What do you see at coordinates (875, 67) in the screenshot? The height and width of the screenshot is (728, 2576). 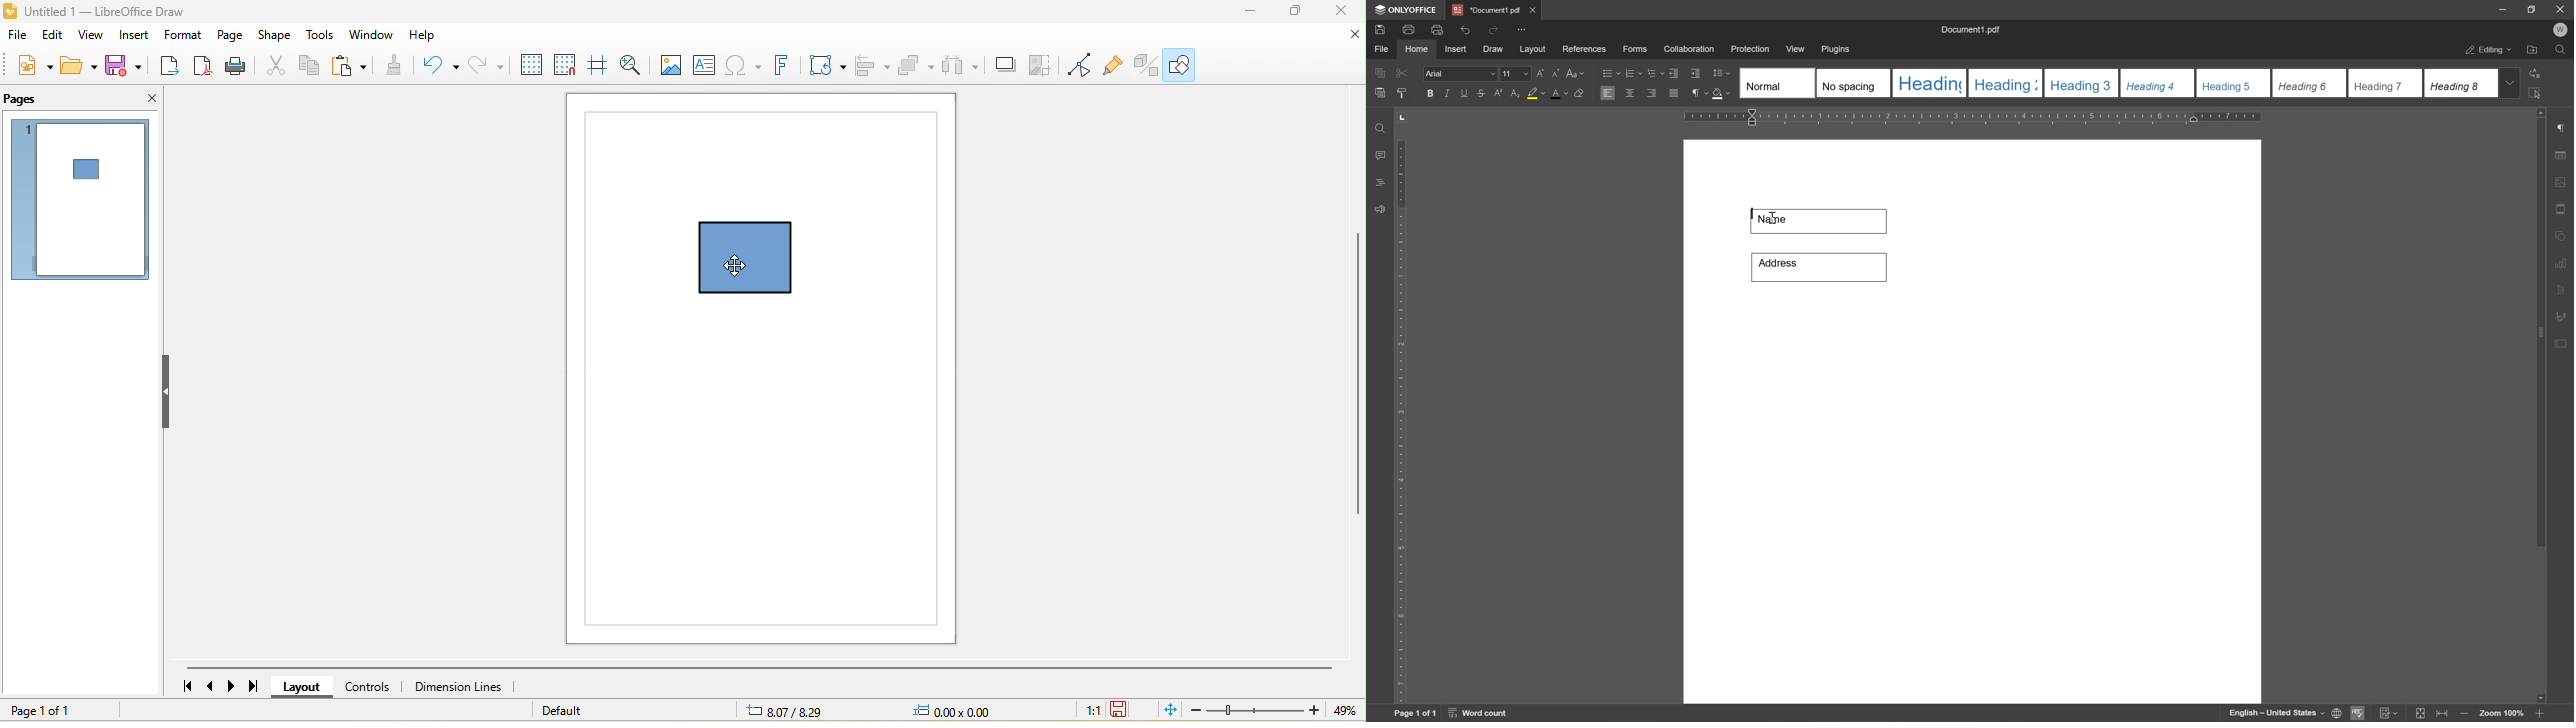 I see `align object` at bounding box center [875, 67].